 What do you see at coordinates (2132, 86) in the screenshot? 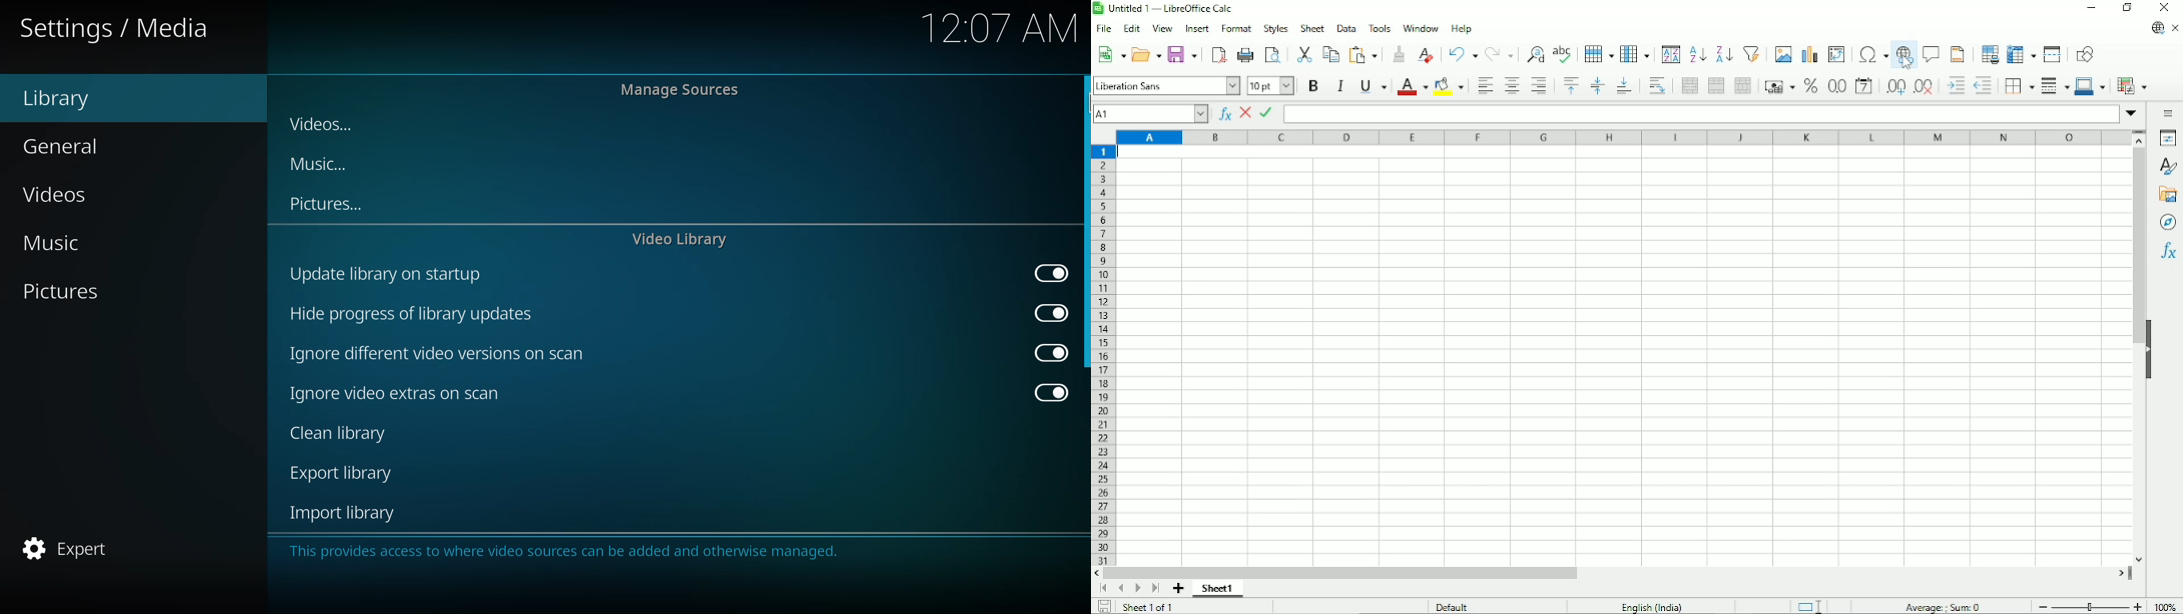
I see `Conditional` at bounding box center [2132, 86].